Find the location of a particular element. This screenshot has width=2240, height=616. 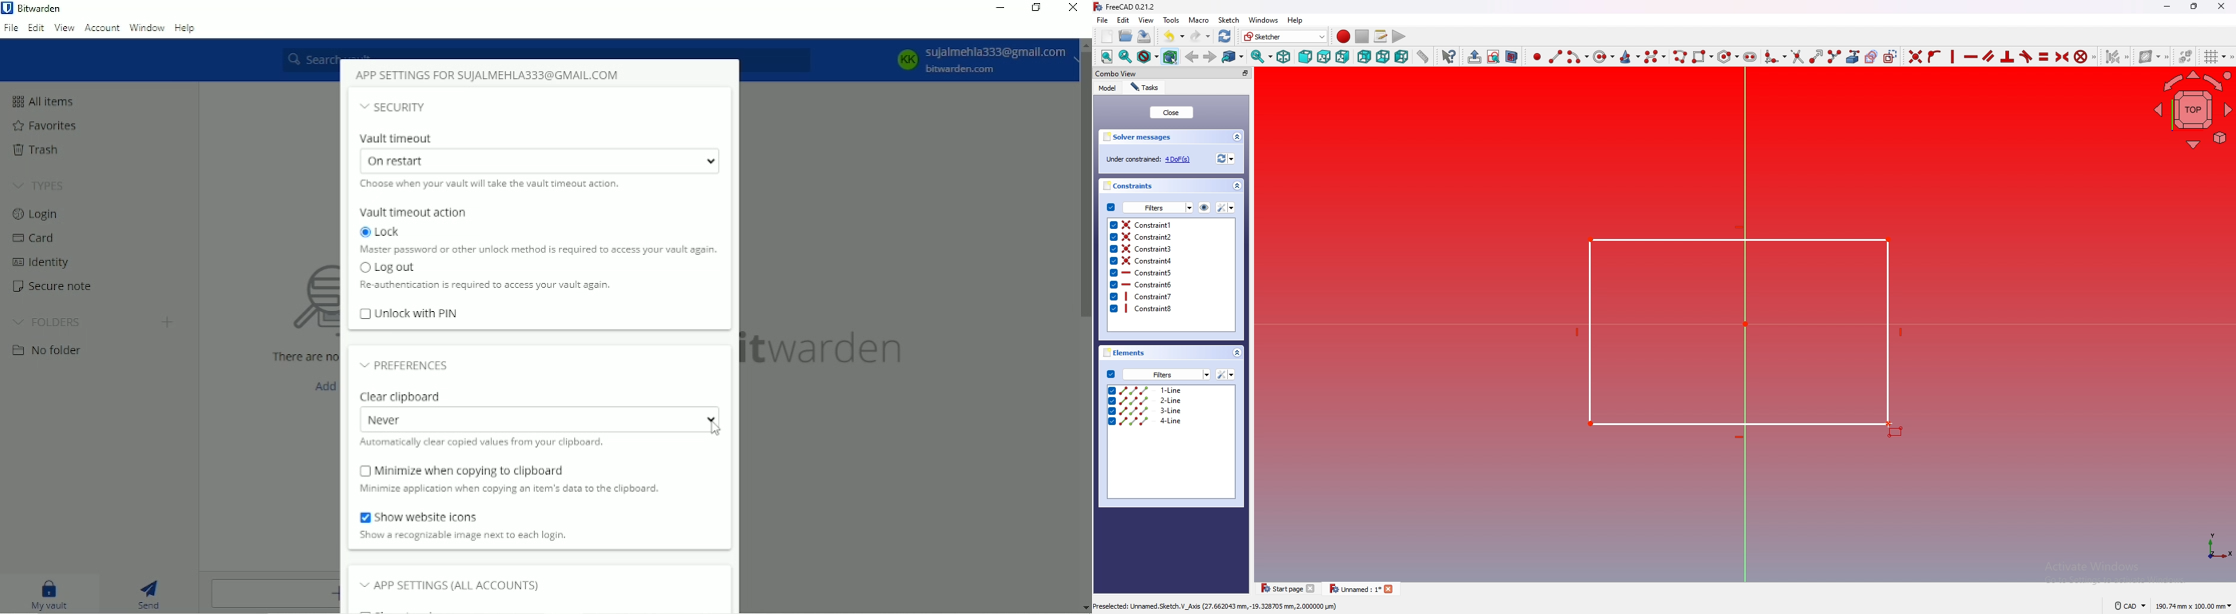

create polyline is located at coordinates (1681, 57).